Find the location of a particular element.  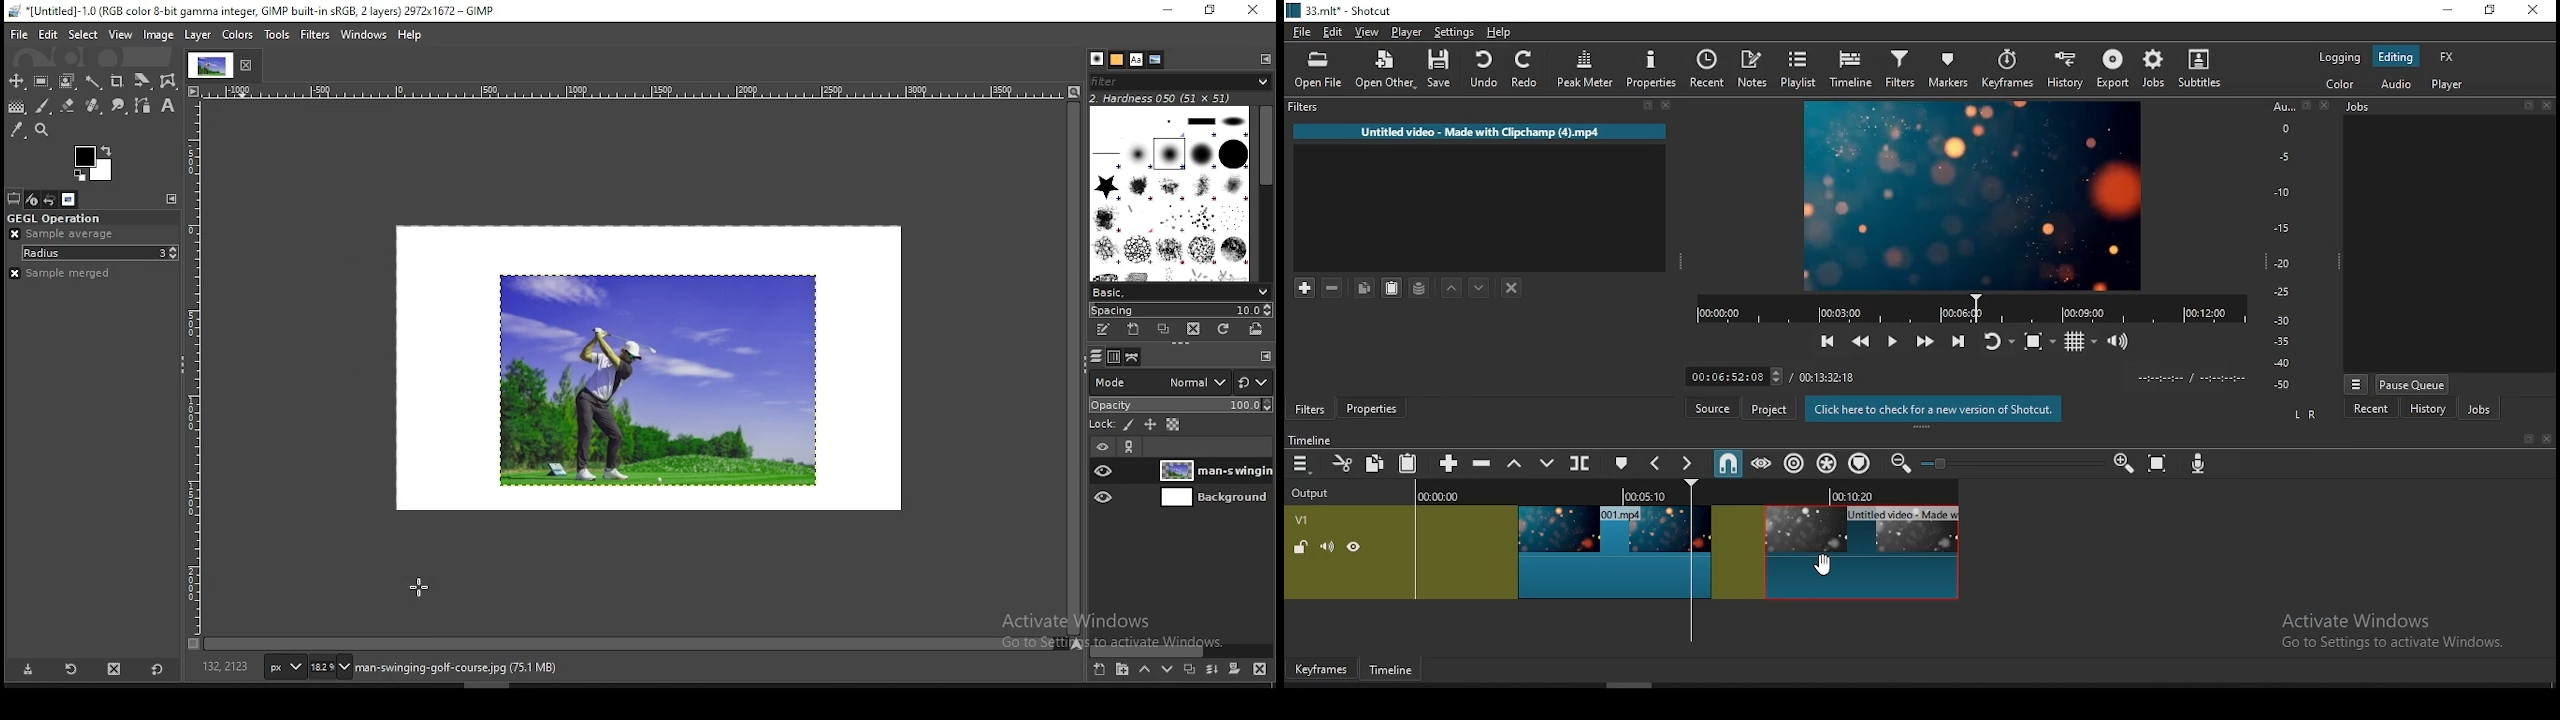

layer visibility is located at coordinates (1101, 448).